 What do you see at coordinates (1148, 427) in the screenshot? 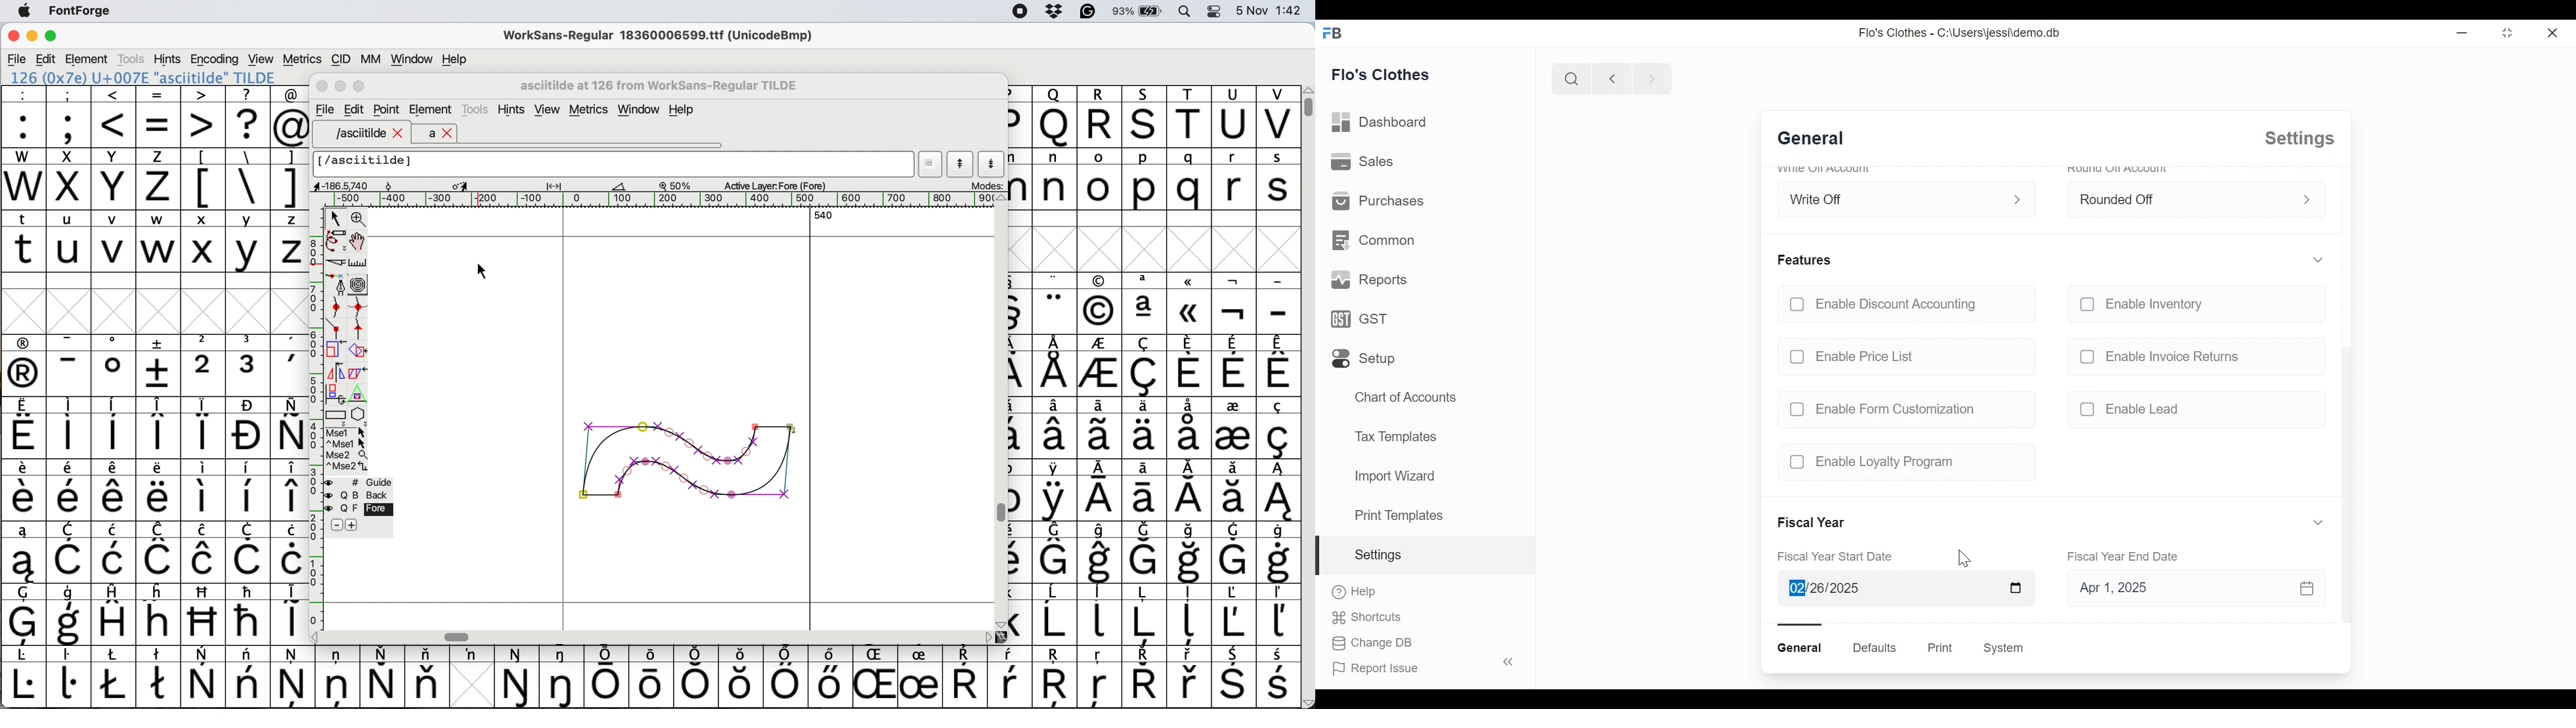
I see `symbol` at bounding box center [1148, 427].